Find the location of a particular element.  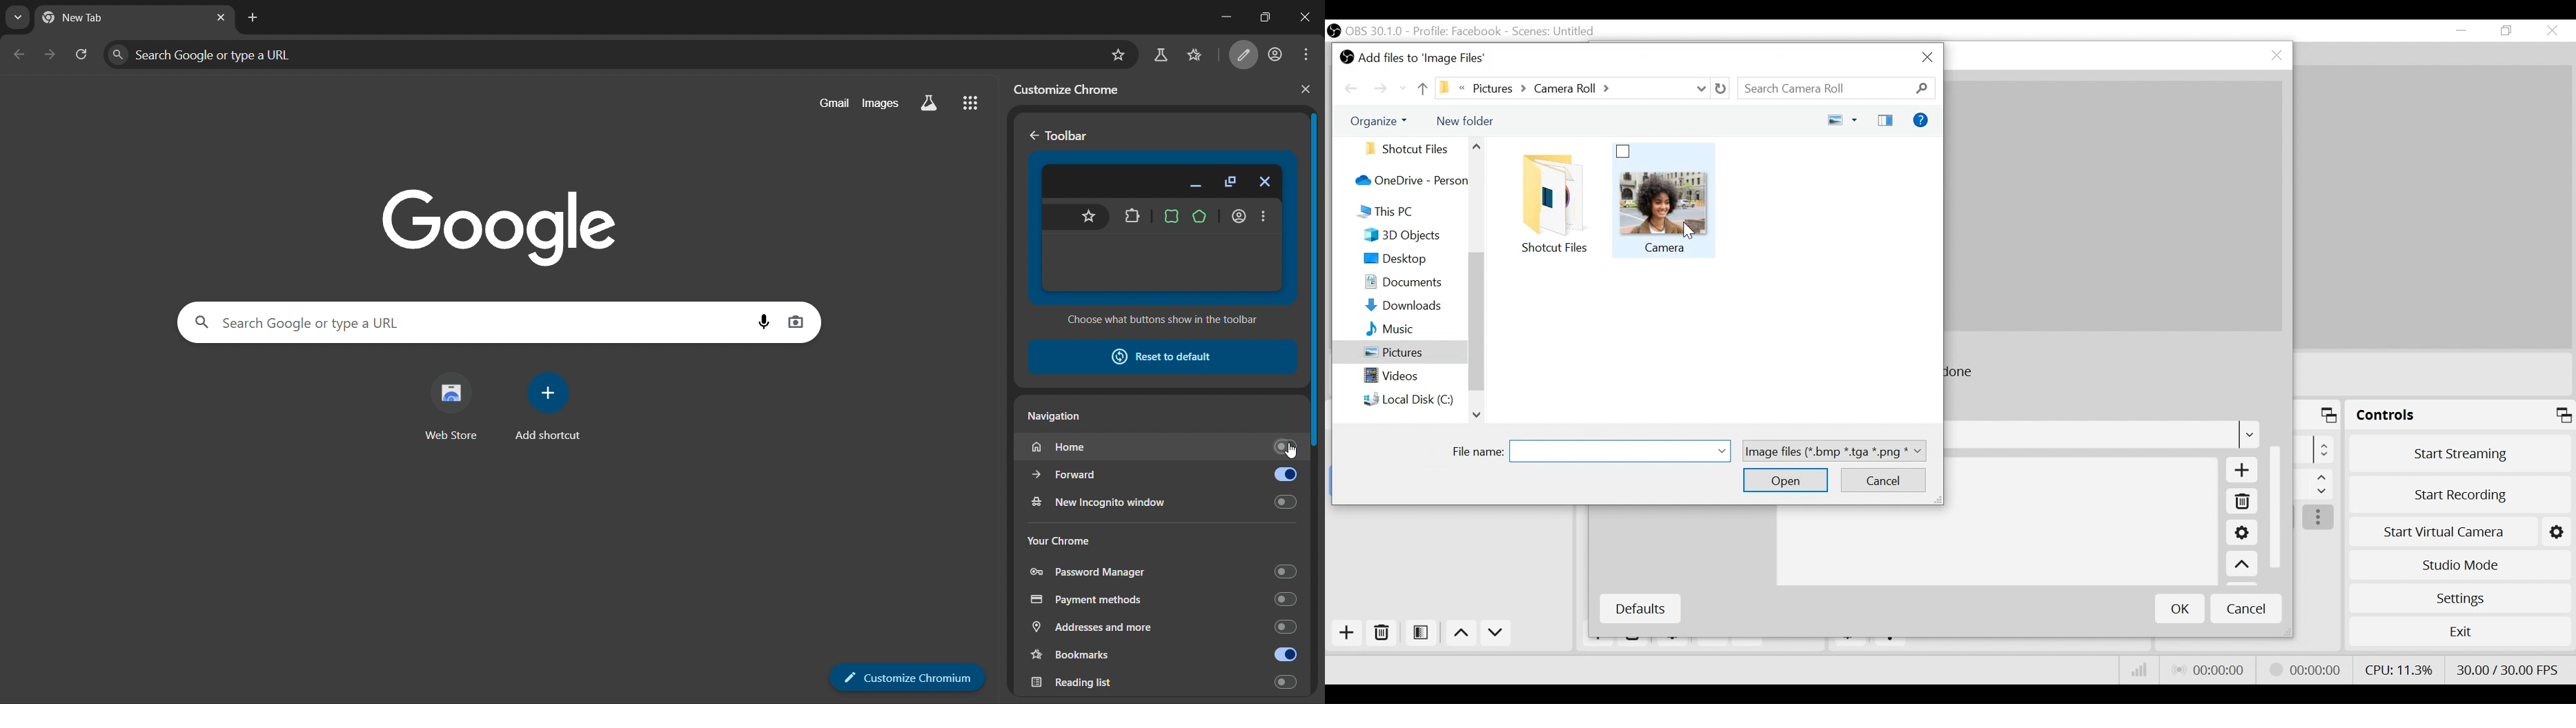

Live Status is located at coordinates (2207, 670).